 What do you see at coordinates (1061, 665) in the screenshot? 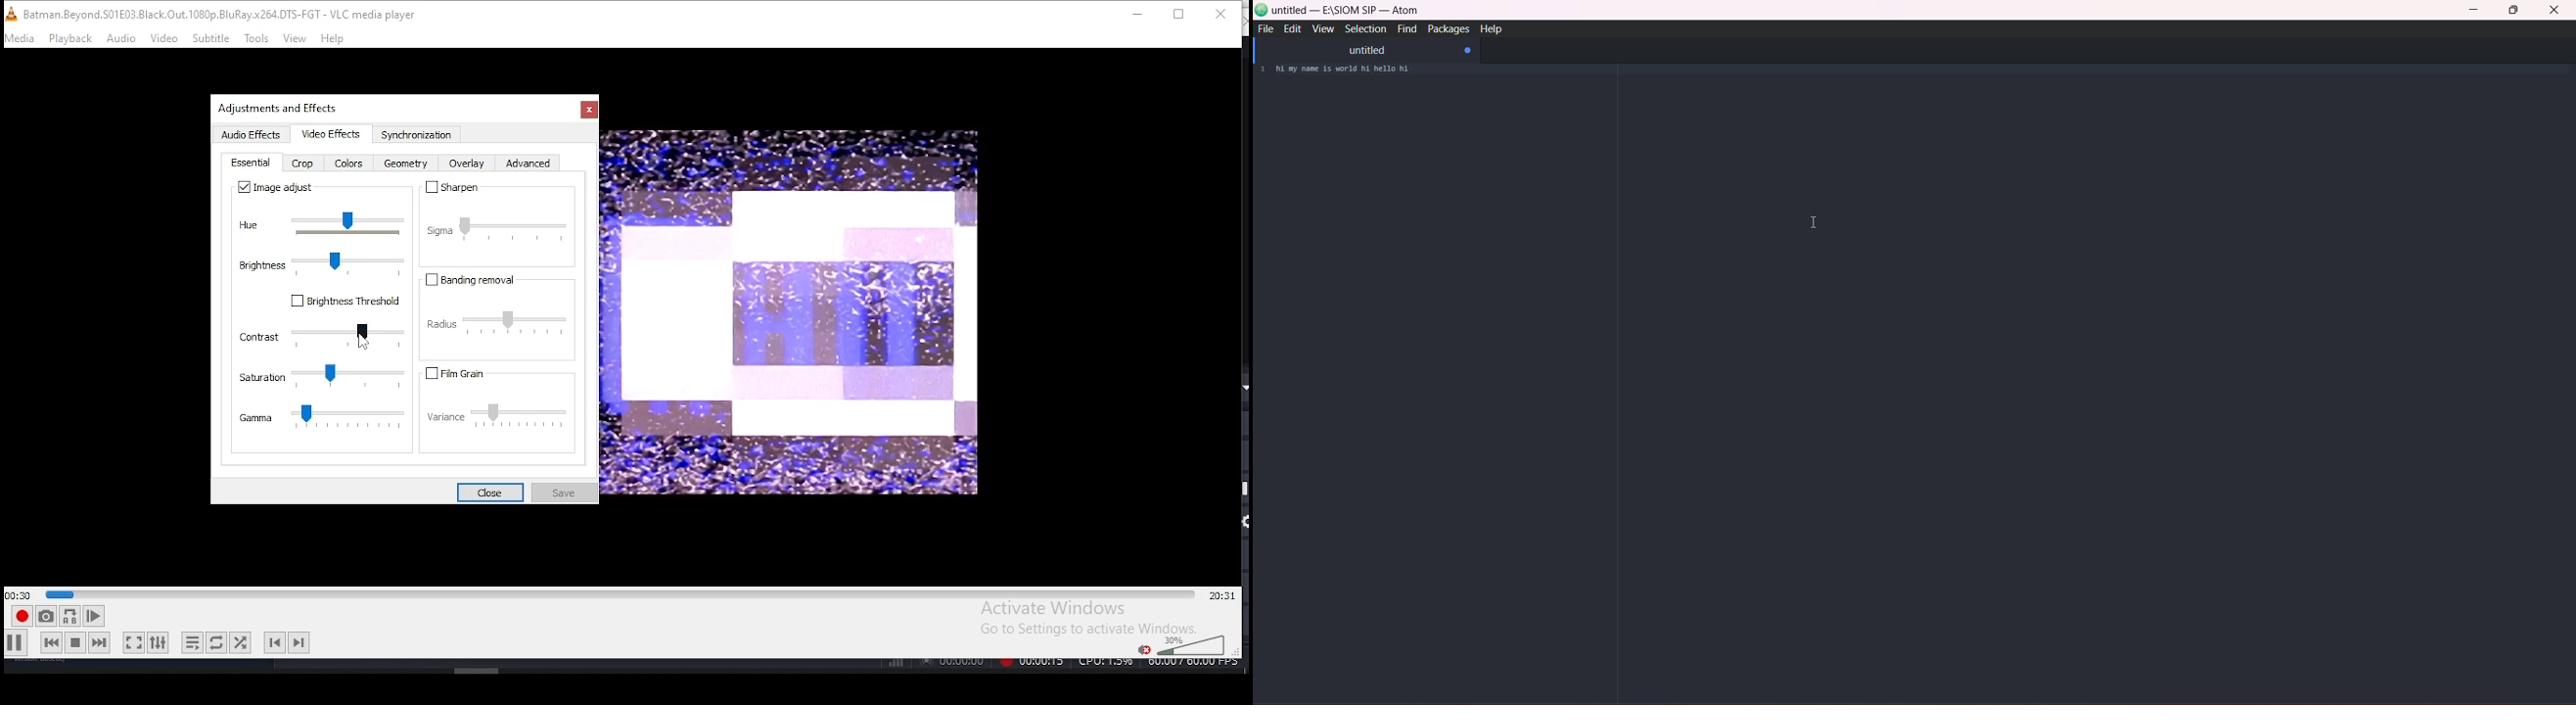
I see `` at bounding box center [1061, 665].